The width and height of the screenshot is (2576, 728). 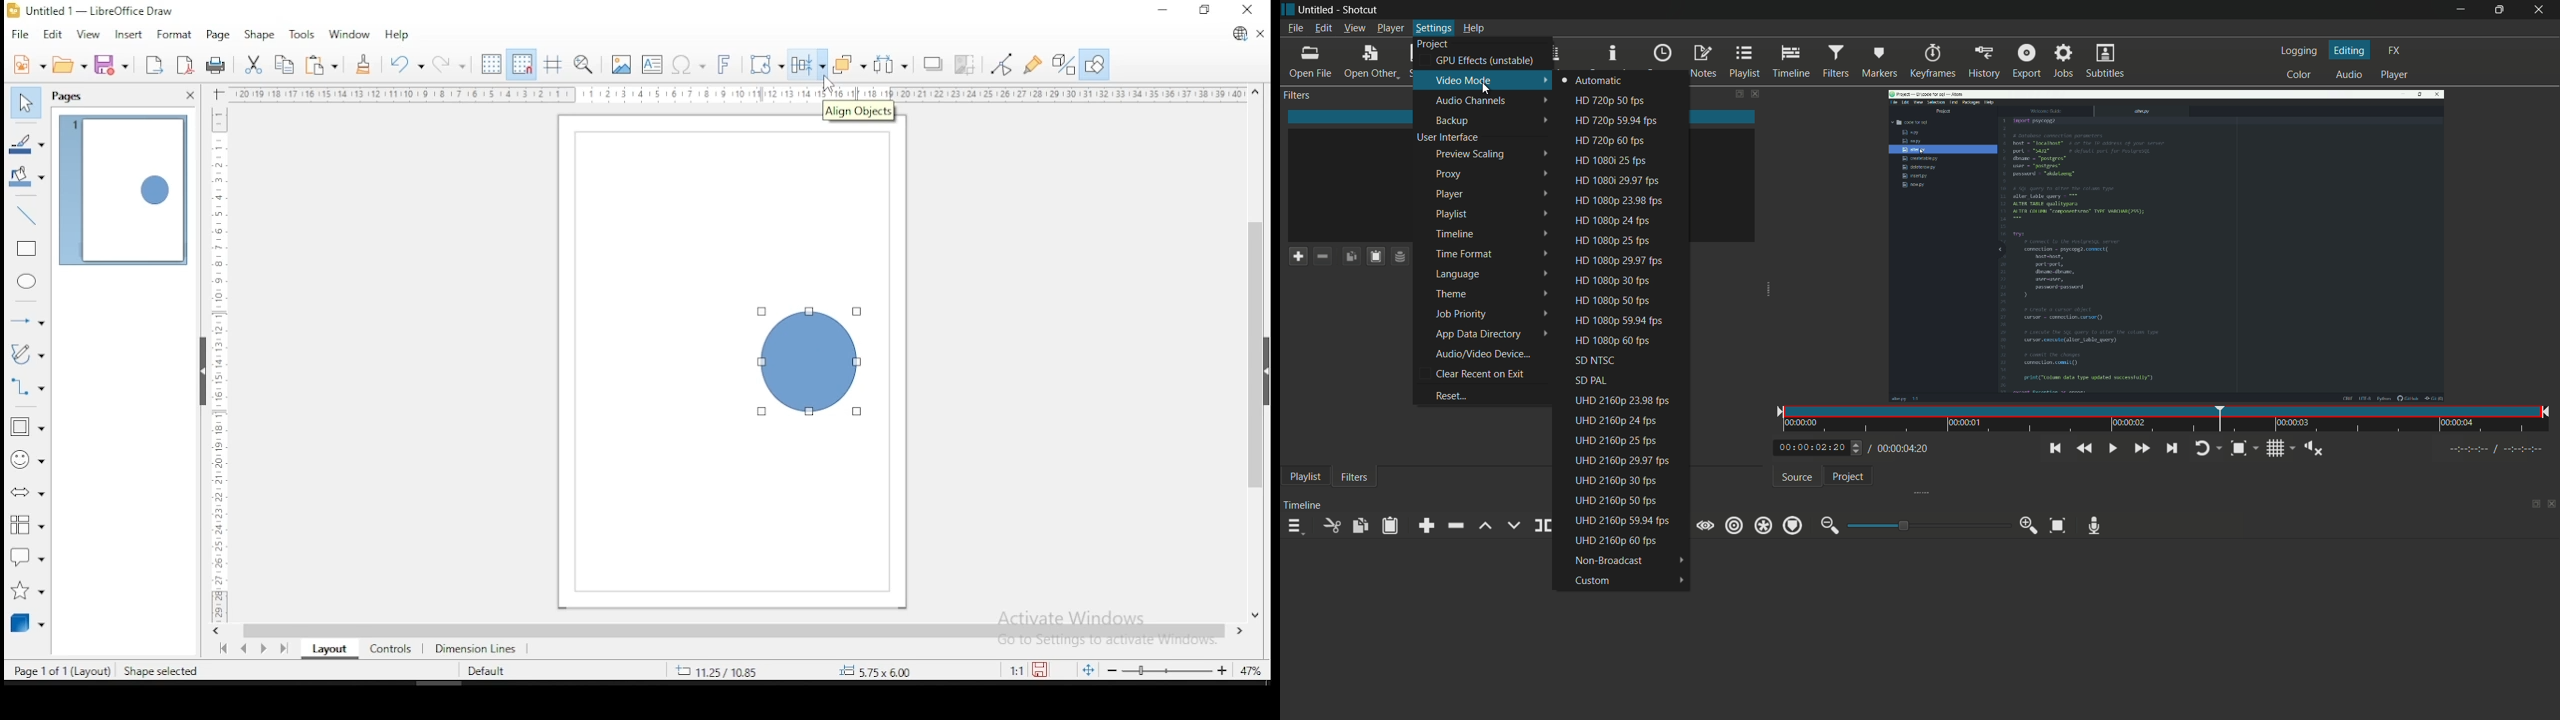 I want to click on app data directory, so click(x=1491, y=334).